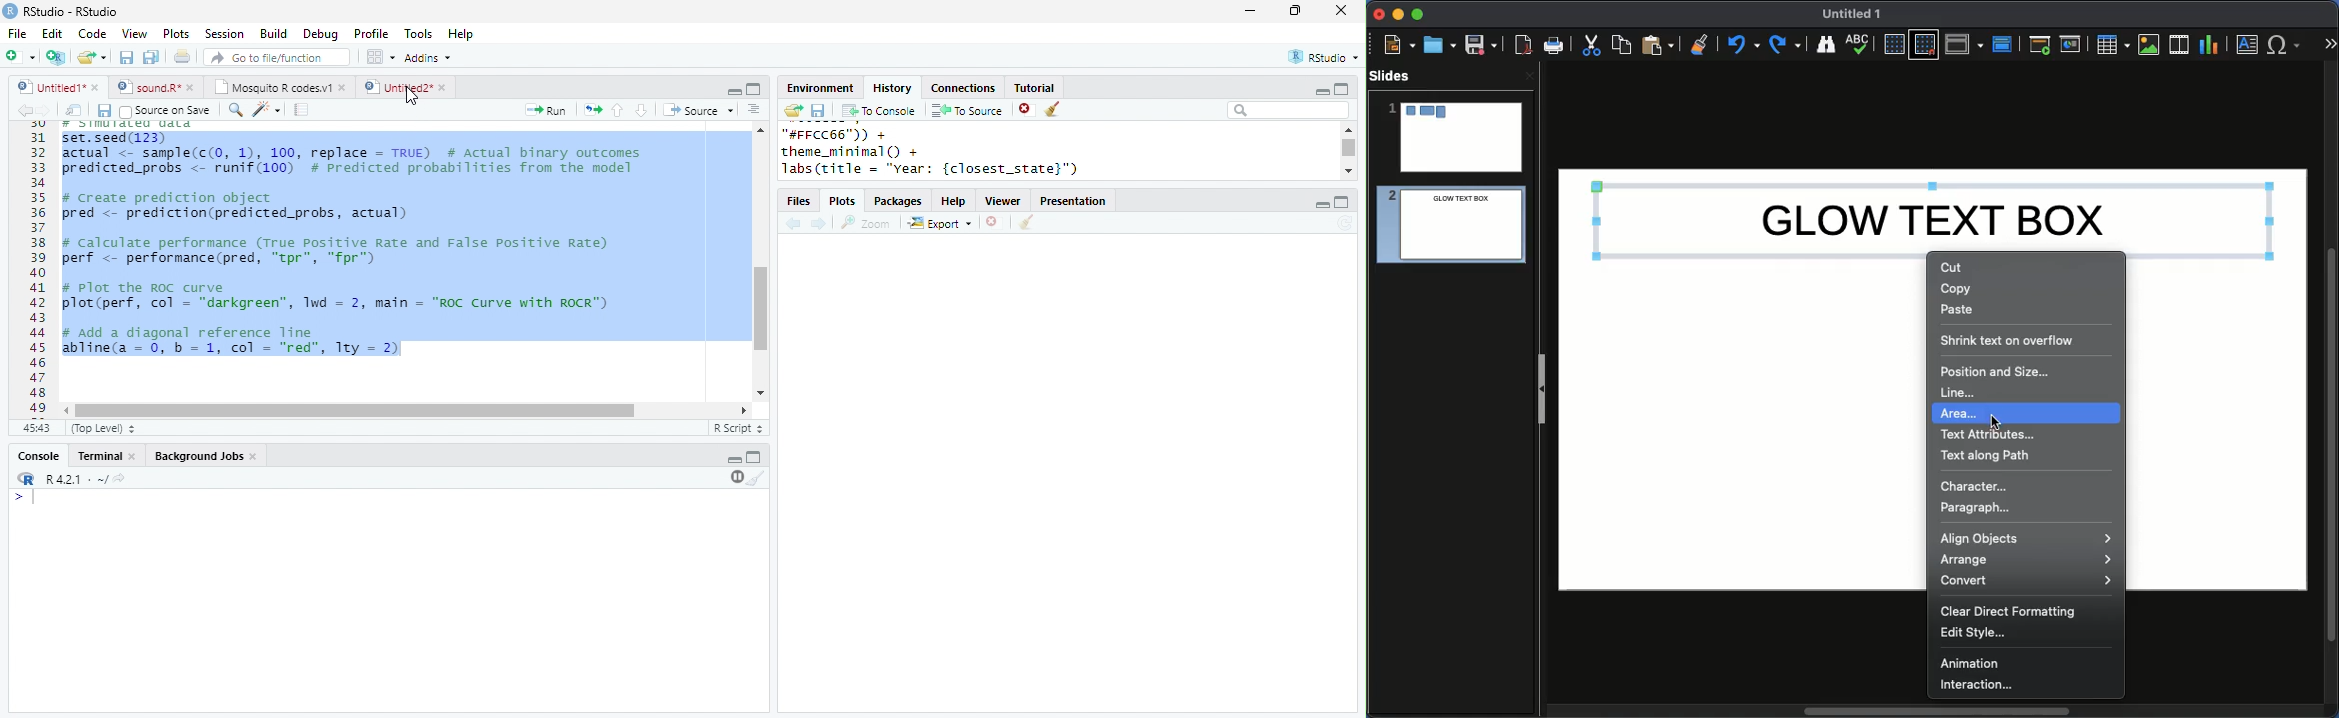 This screenshot has height=728, width=2352. I want to click on run, so click(545, 110).